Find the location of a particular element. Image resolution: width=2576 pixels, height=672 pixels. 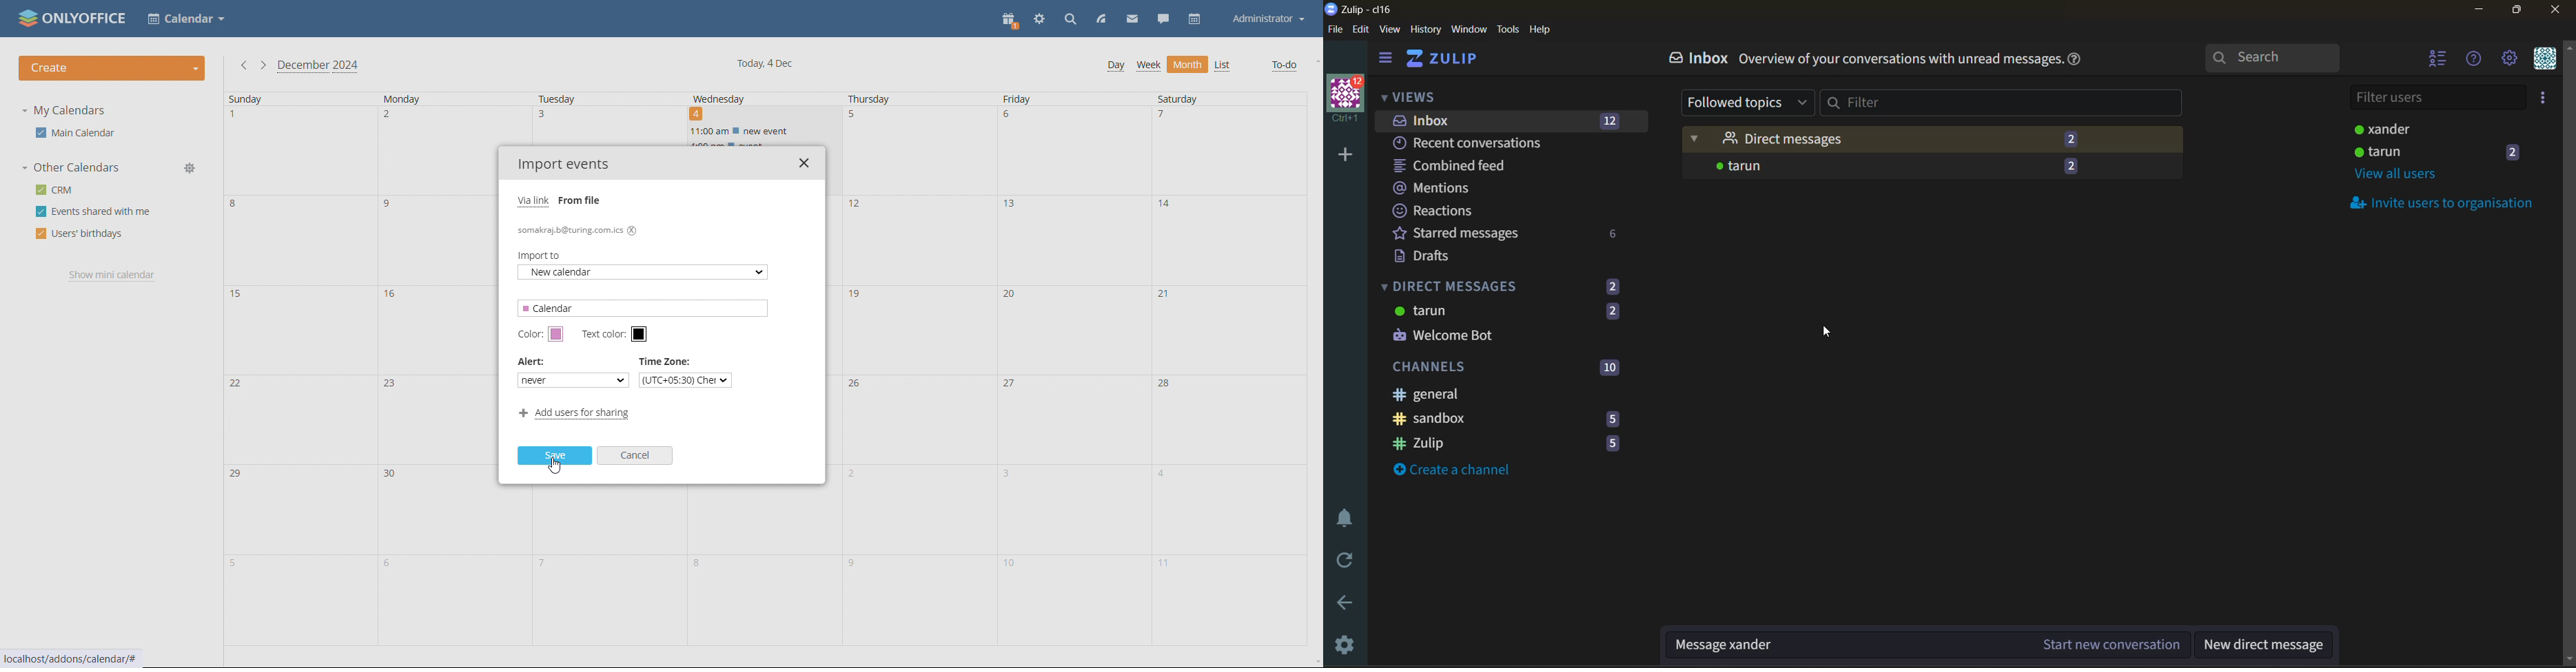

ZULIP (home) is located at coordinates (1443, 60).